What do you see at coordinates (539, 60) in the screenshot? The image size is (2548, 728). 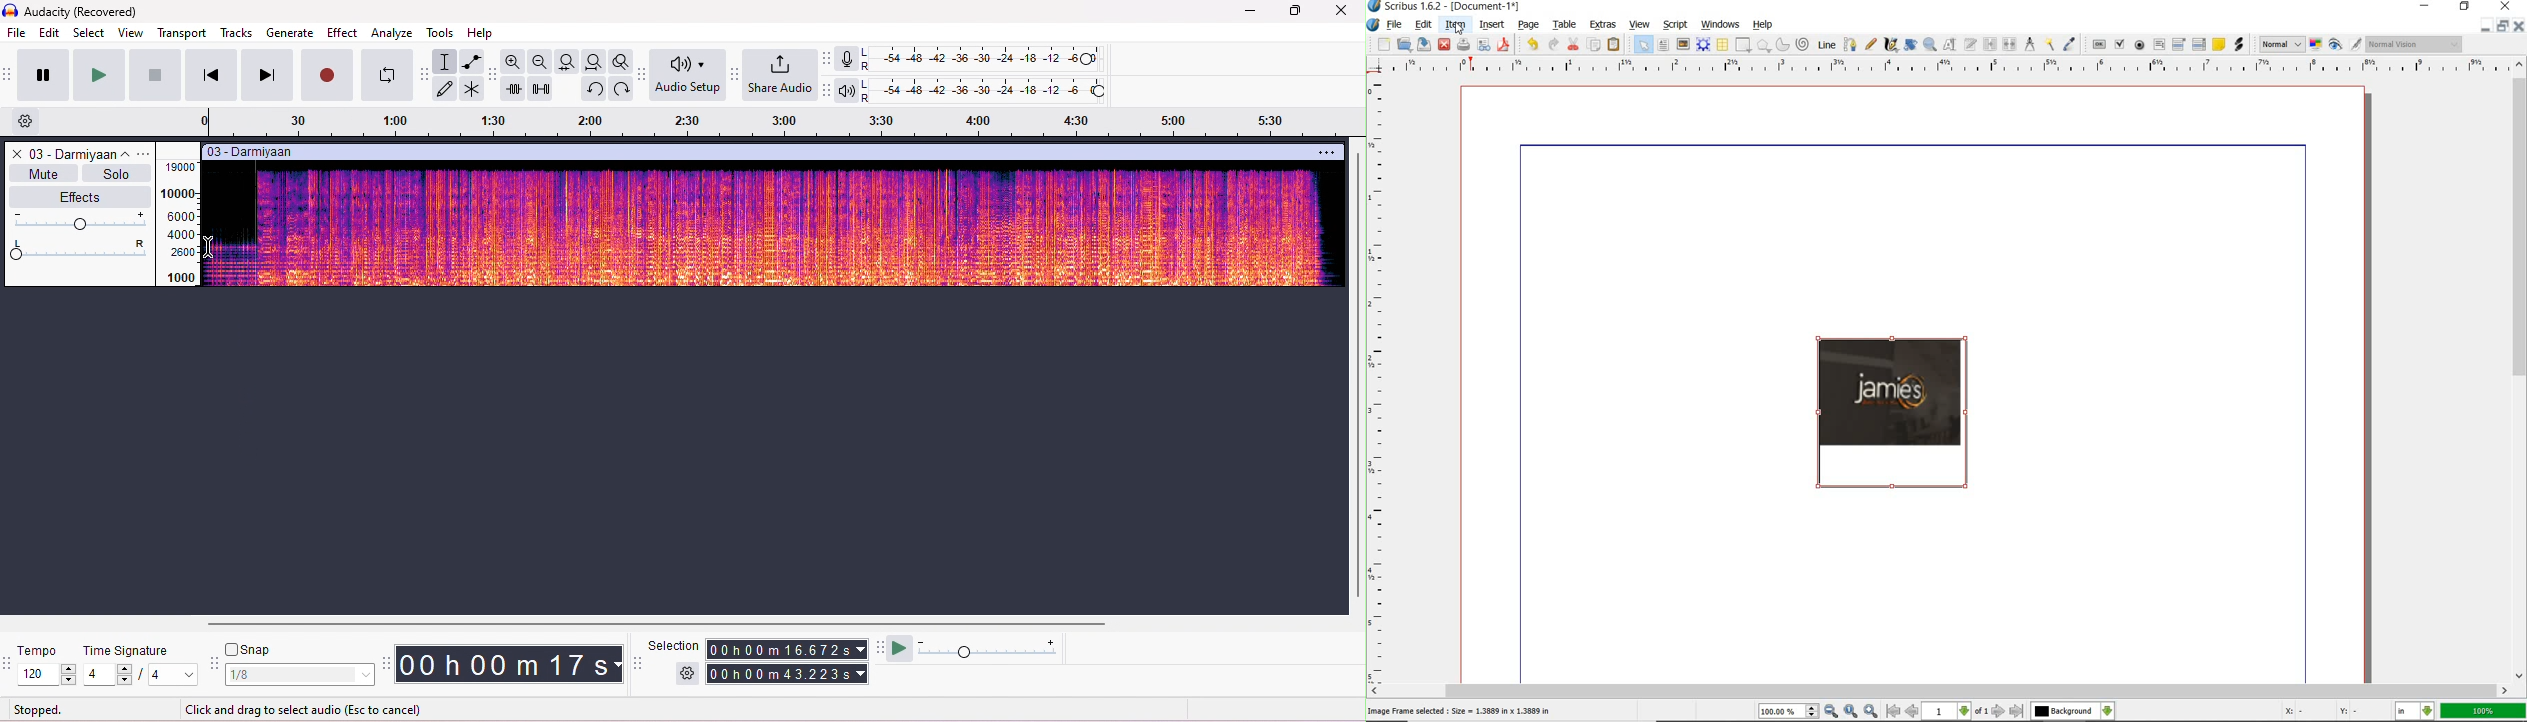 I see `zoom out` at bounding box center [539, 60].